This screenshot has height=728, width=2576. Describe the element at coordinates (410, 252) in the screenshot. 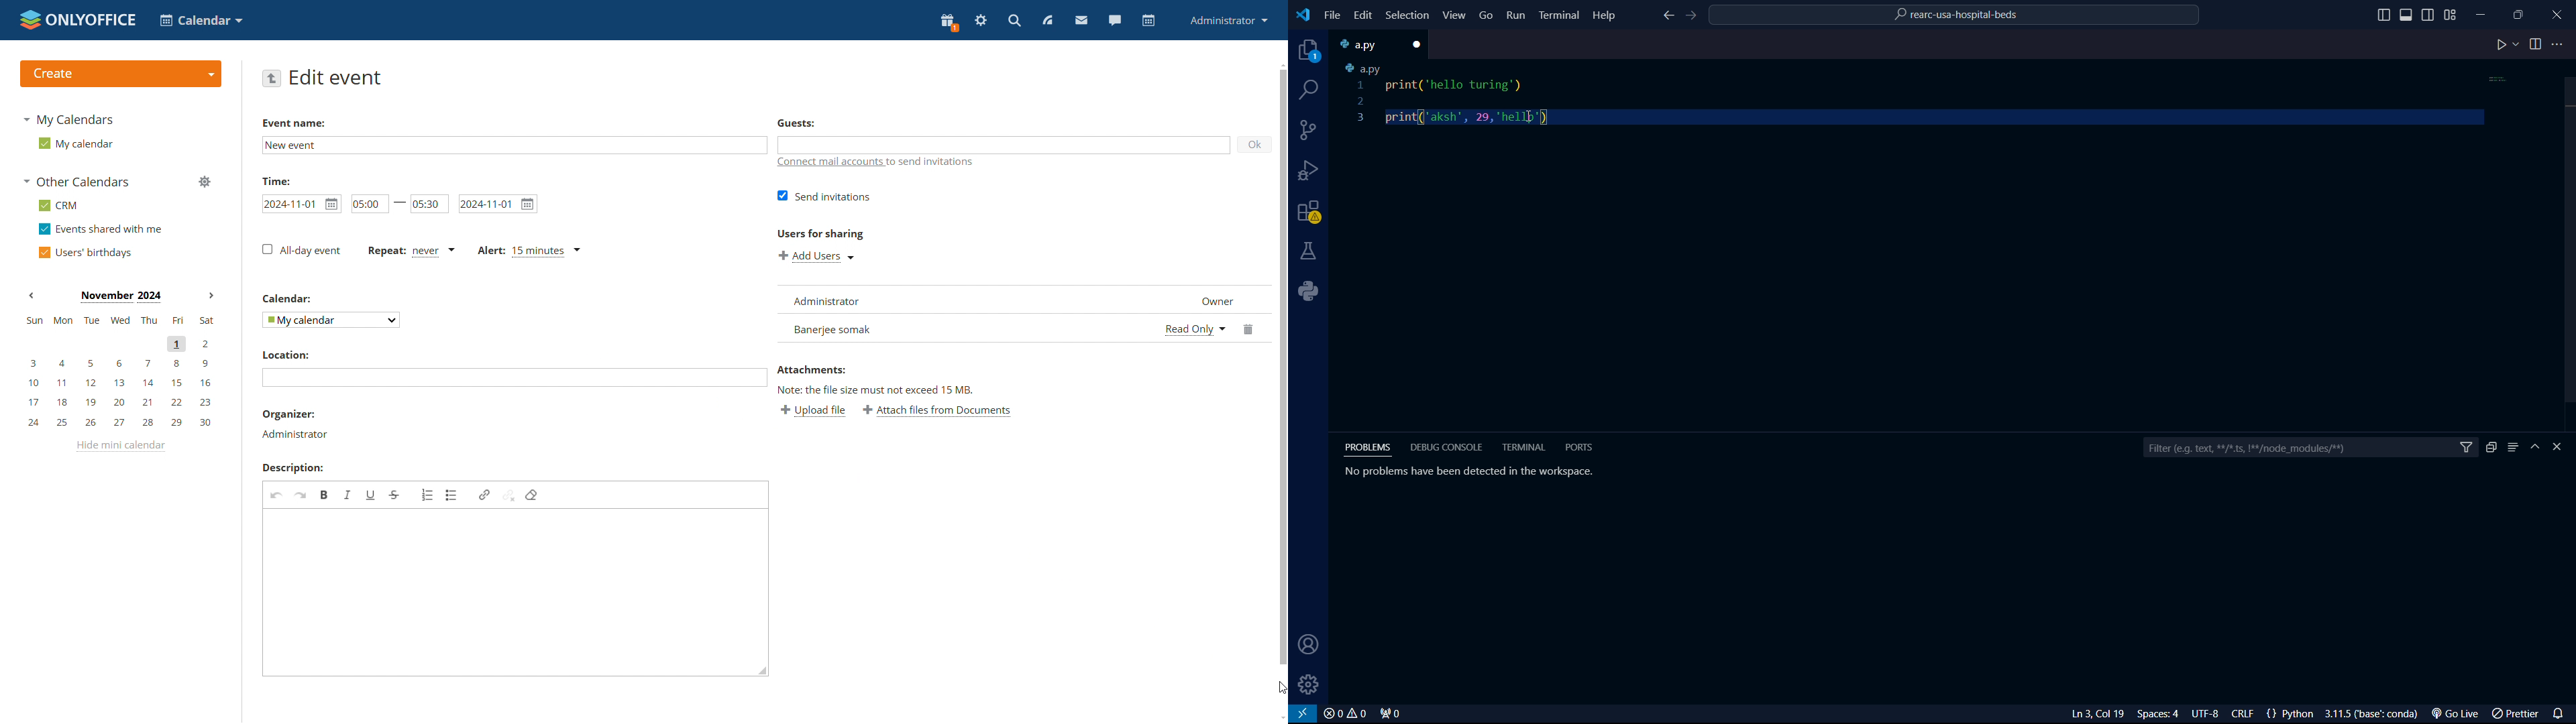

I see `event repetetition` at that location.